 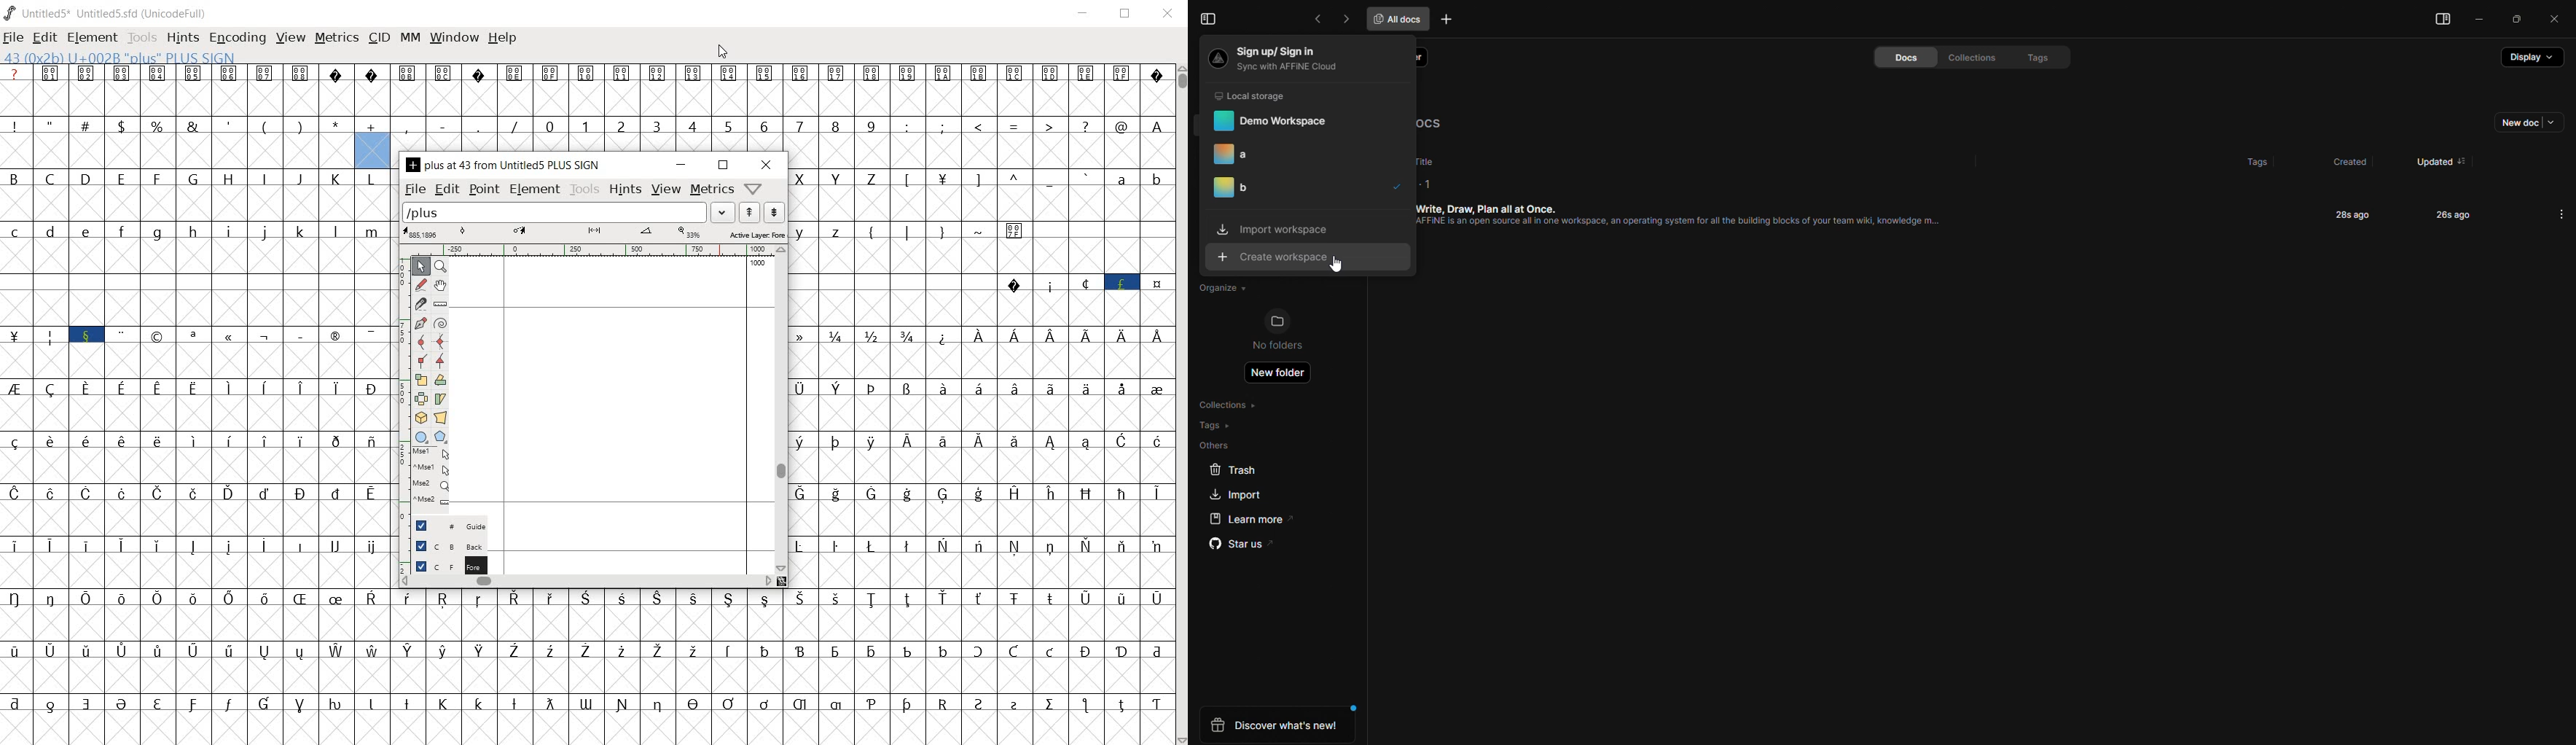 What do you see at coordinates (1215, 446) in the screenshot?
I see `others` at bounding box center [1215, 446].